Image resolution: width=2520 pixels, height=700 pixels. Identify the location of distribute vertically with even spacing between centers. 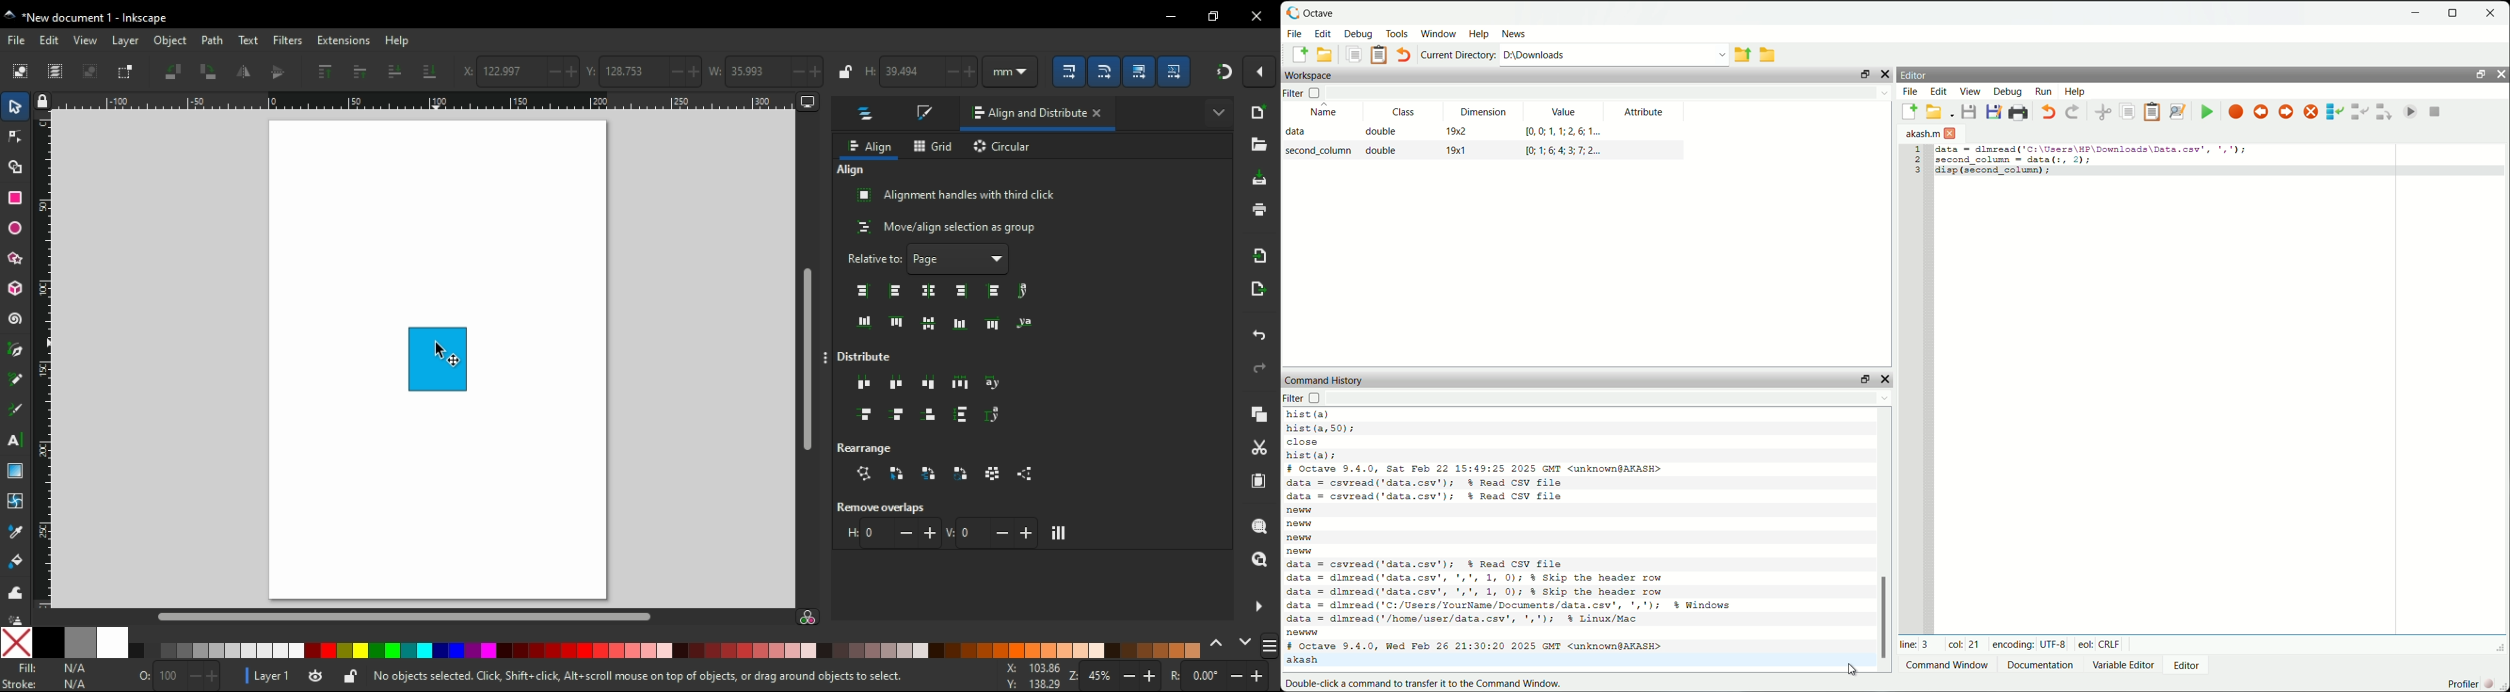
(897, 414).